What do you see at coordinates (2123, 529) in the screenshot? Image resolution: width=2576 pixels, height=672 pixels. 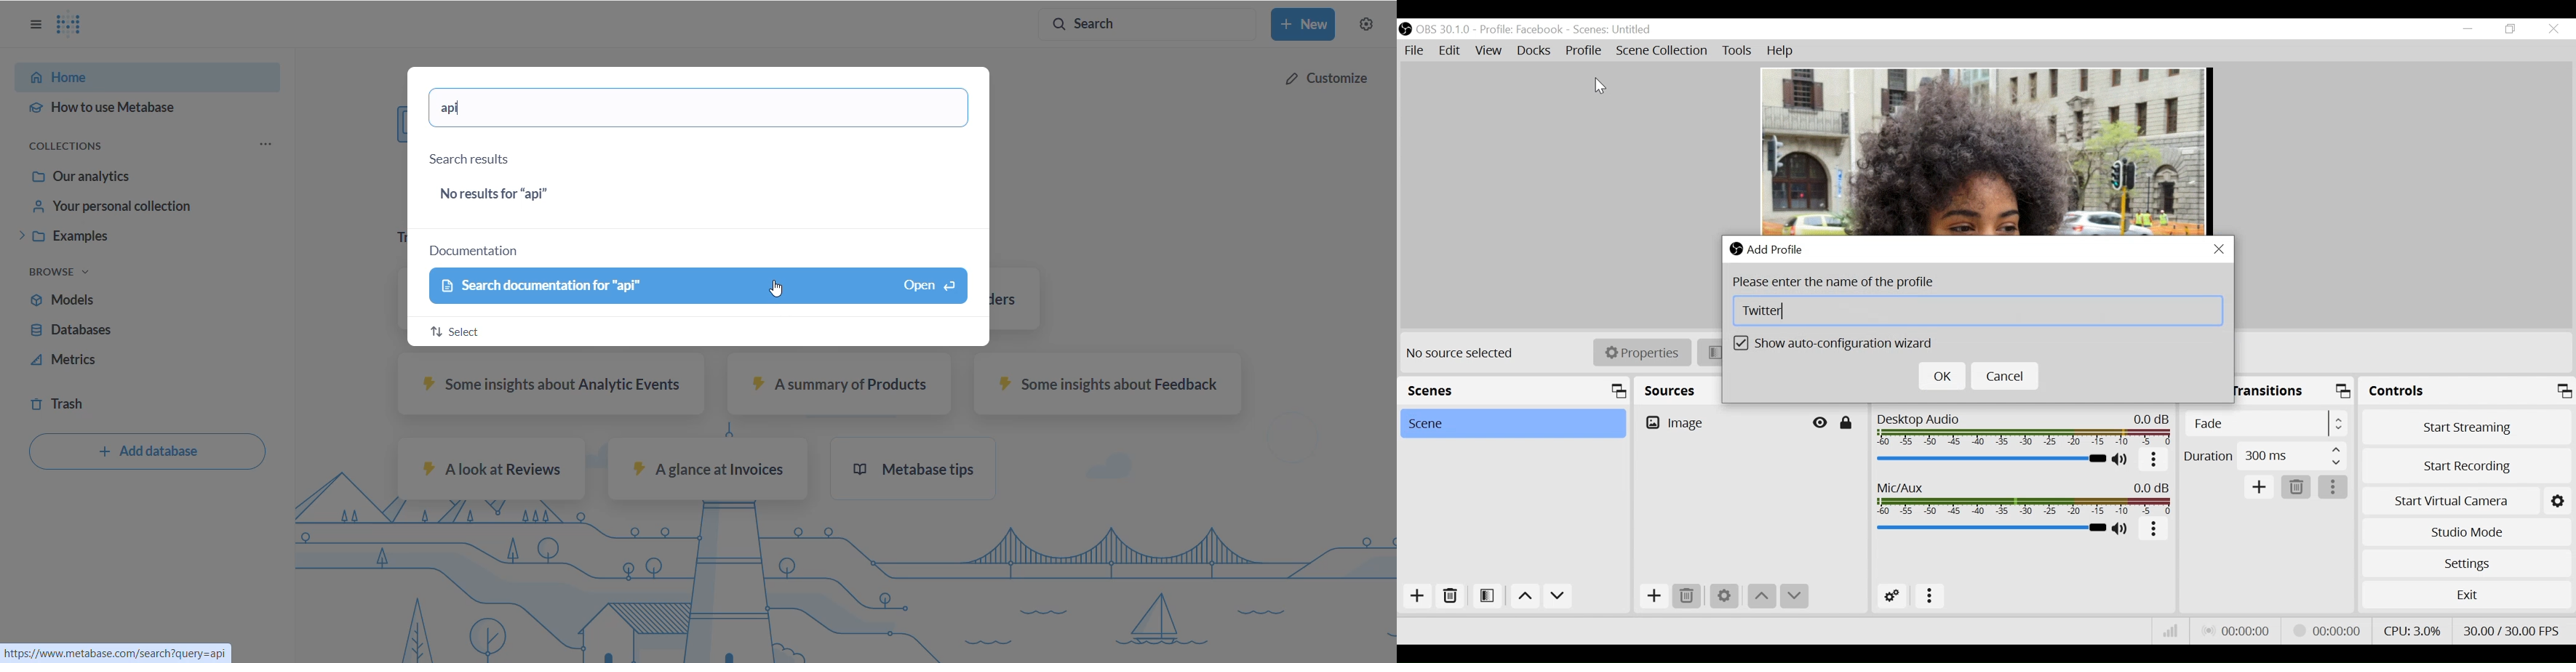 I see `(un)mute` at bounding box center [2123, 529].